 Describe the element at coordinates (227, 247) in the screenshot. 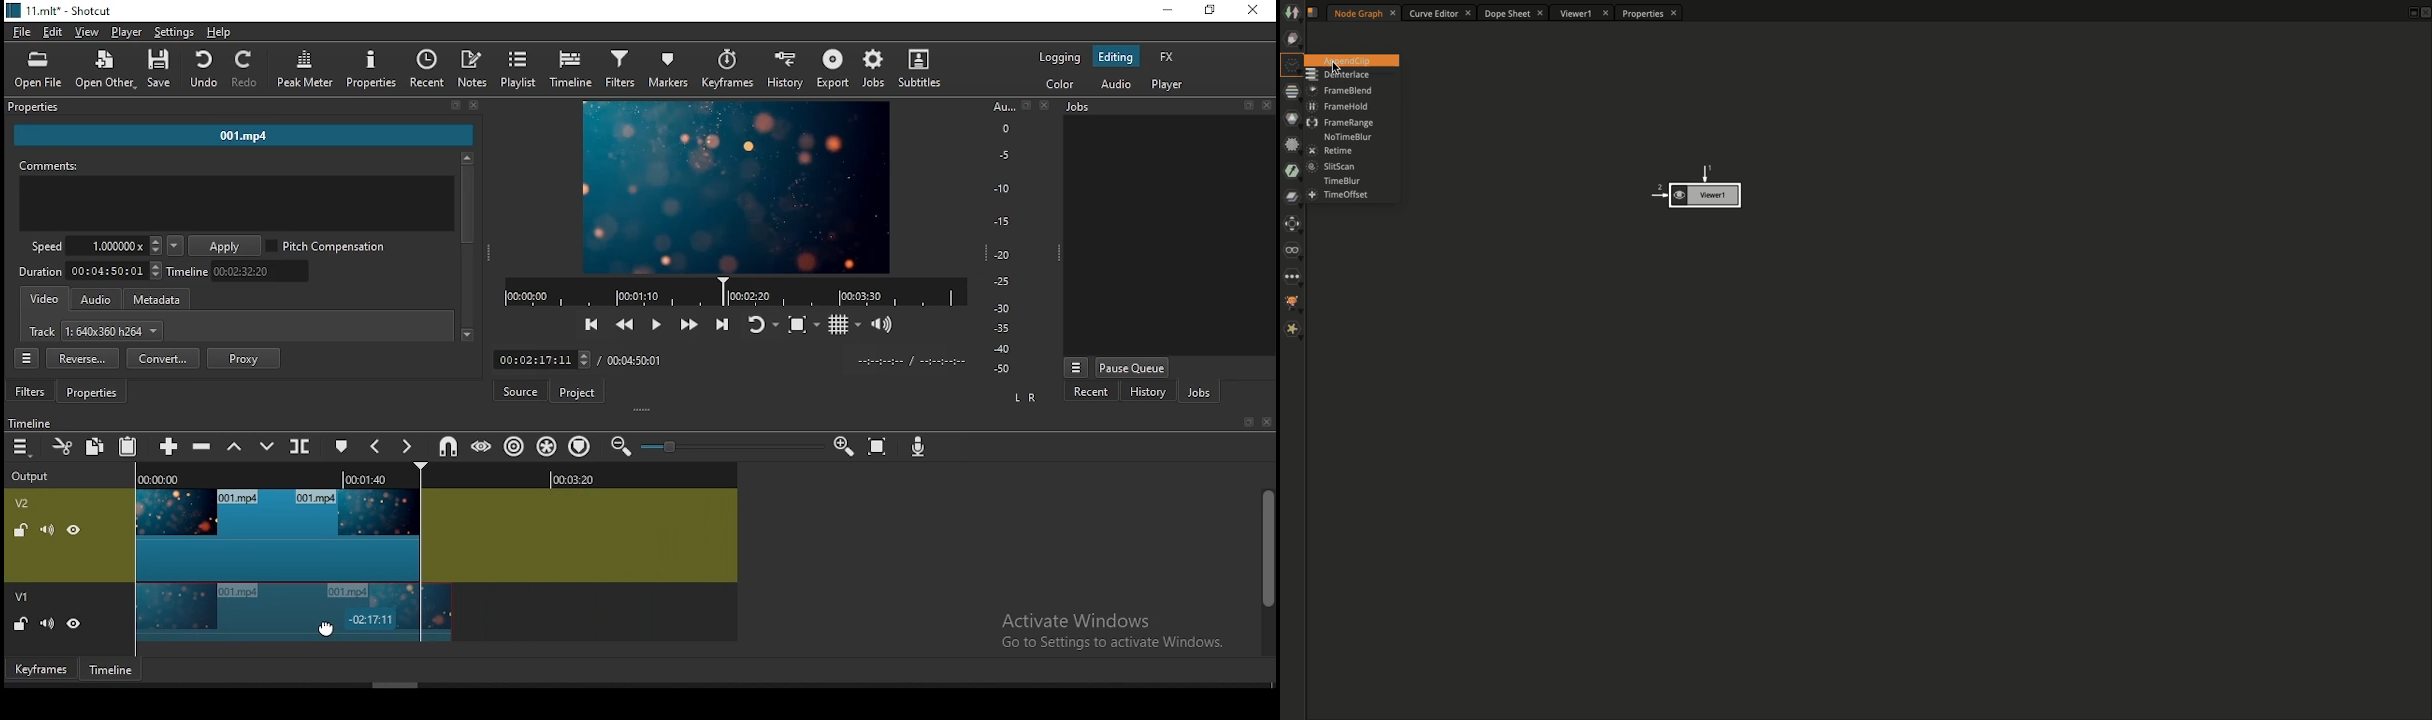

I see `apply` at that location.